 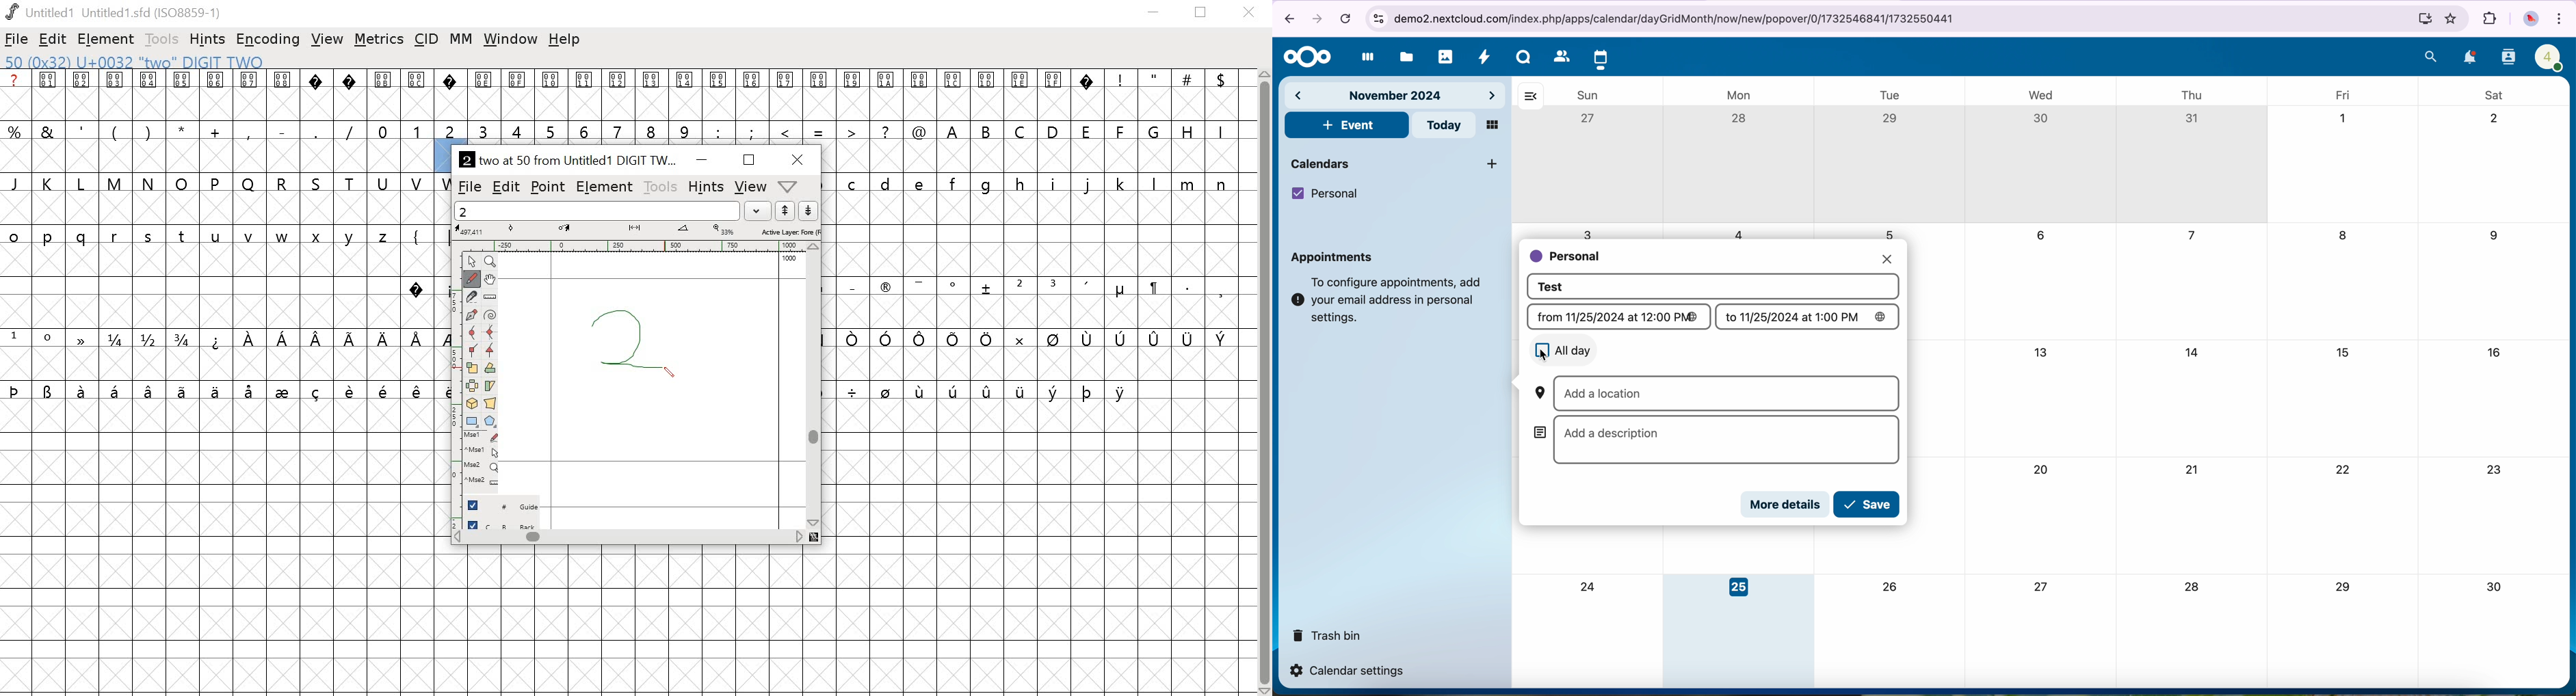 What do you see at coordinates (1543, 359) in the screenshot?
I see `cursor` at bounding box center [1543, 359].